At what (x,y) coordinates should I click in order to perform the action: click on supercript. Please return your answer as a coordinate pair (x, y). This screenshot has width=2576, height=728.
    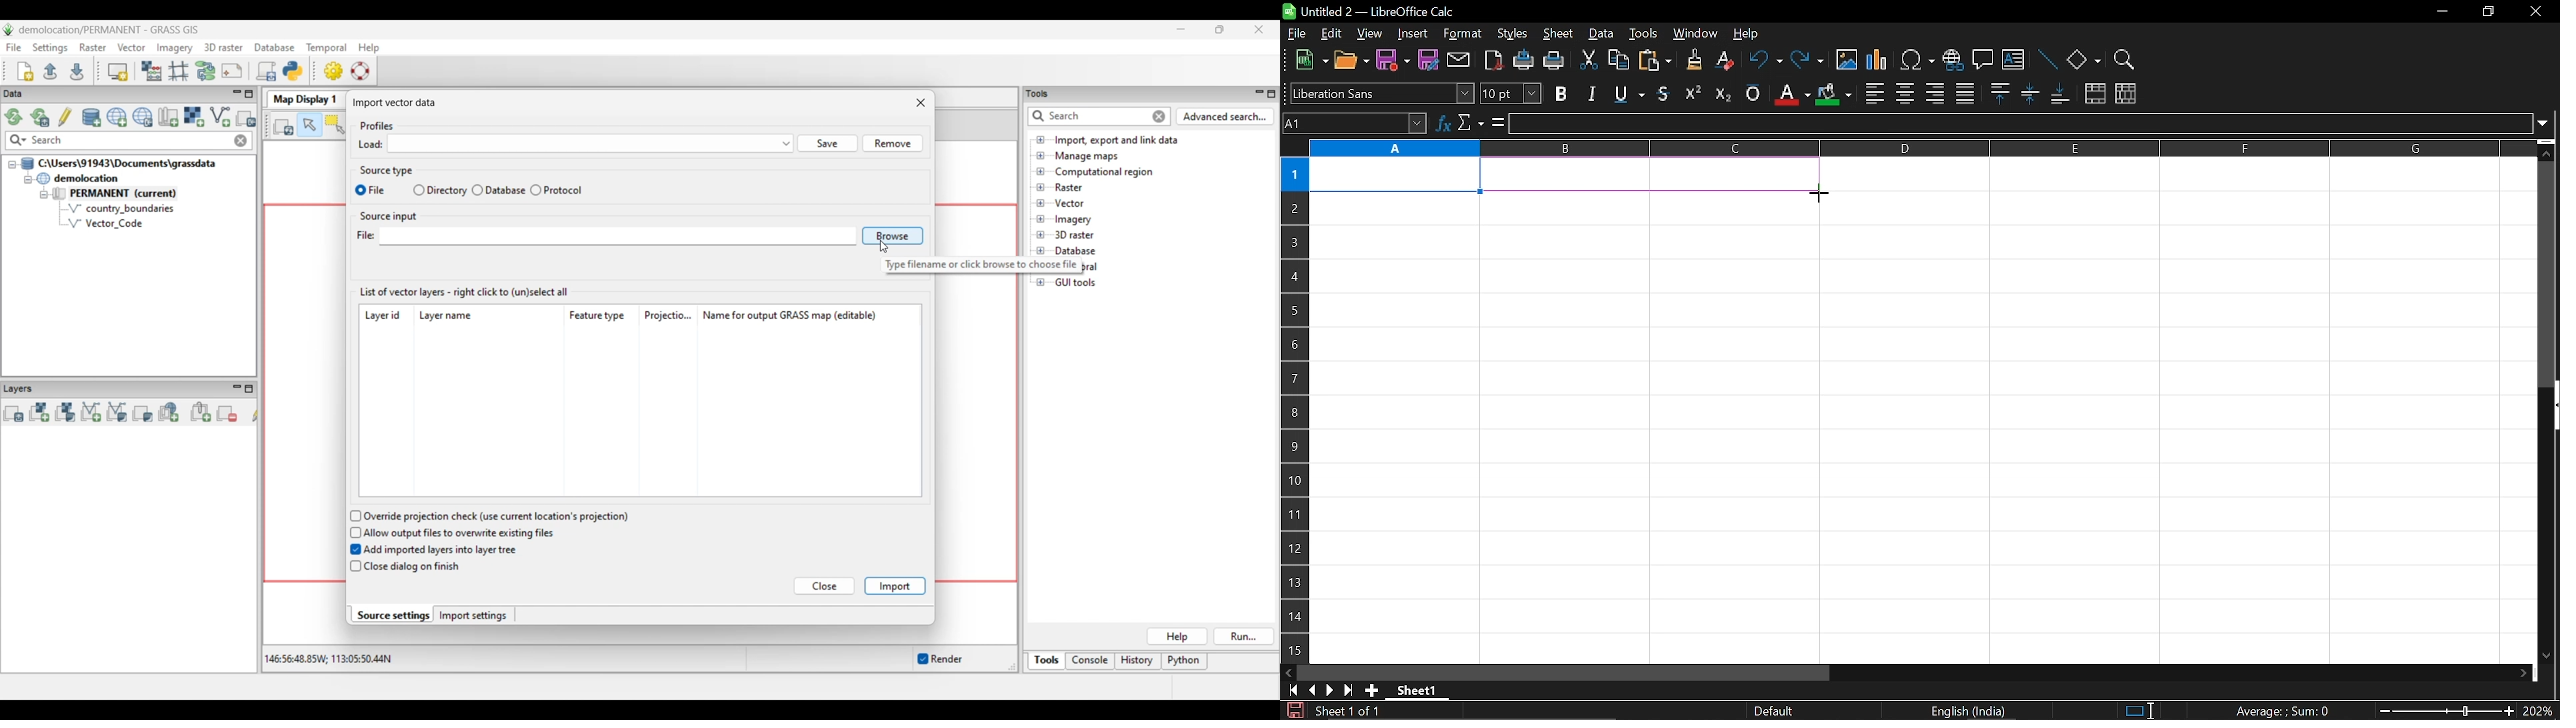
    Looking at the image, I should click on (1693, 93).